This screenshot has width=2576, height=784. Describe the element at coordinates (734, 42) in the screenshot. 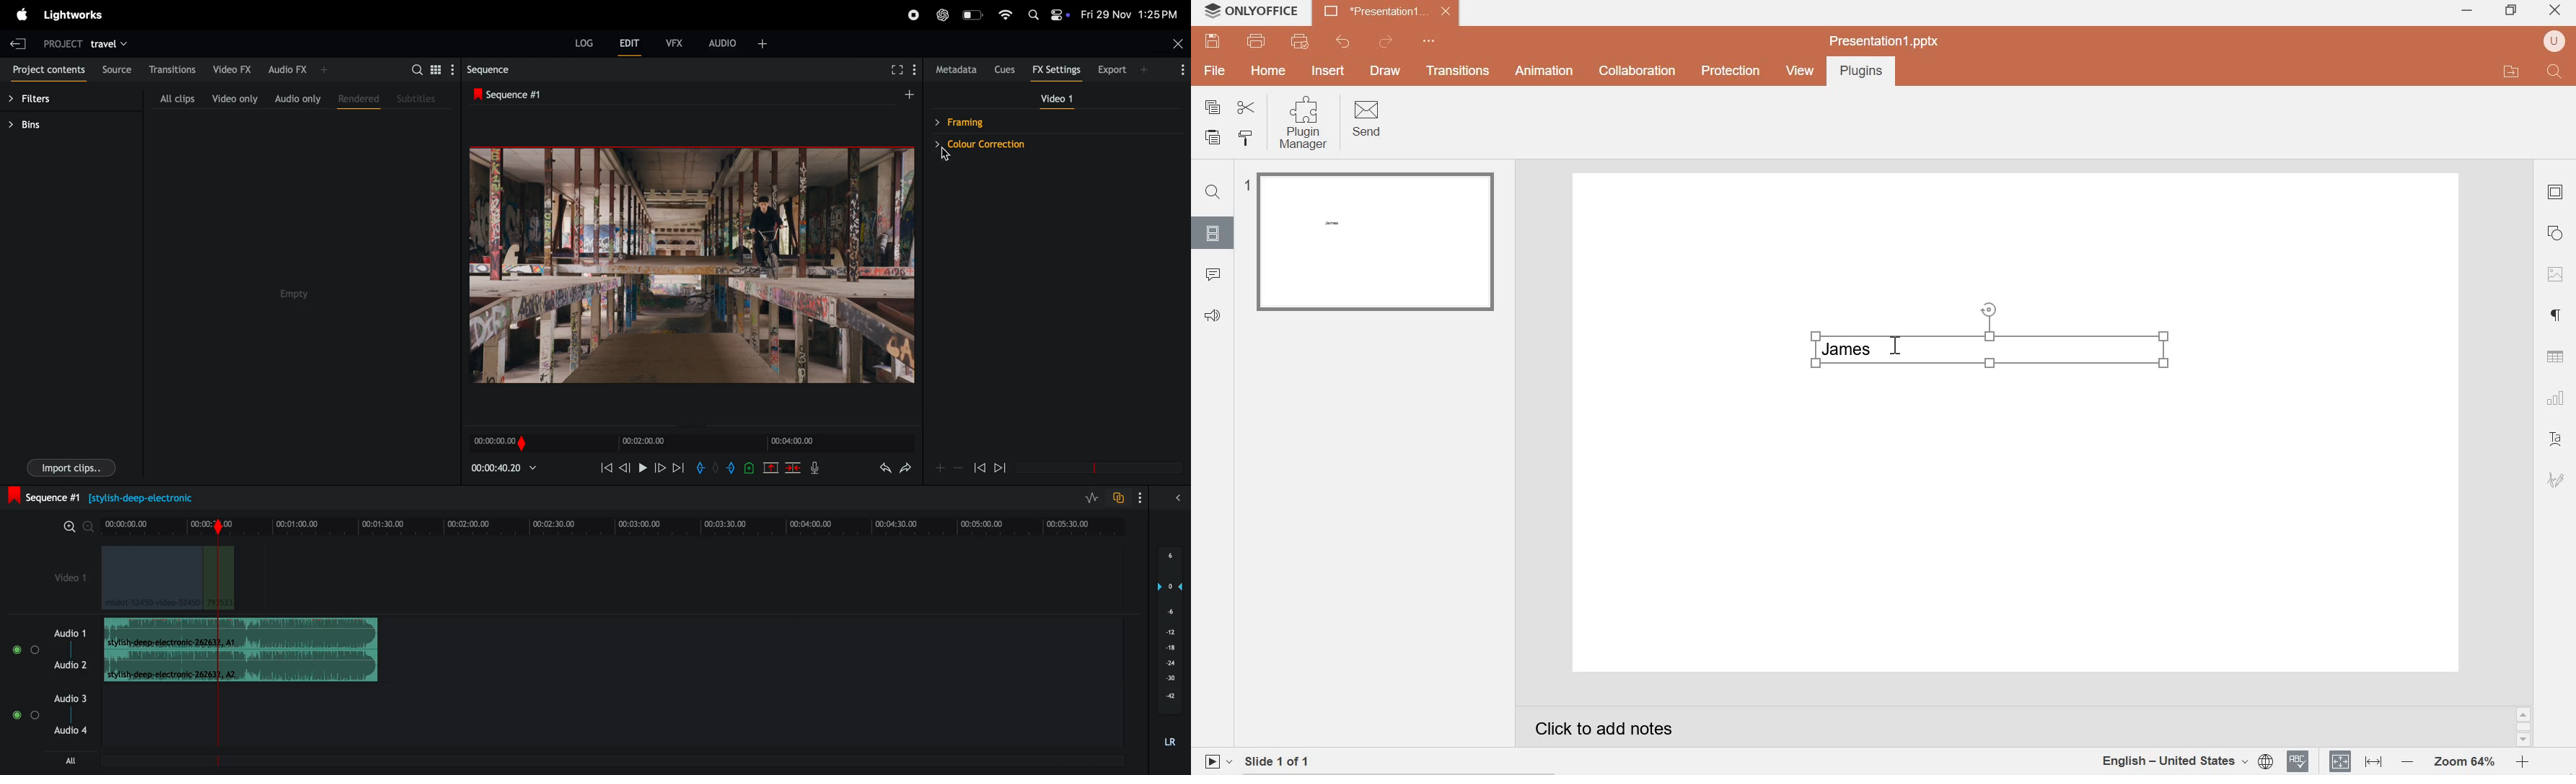

I see `` at that location.